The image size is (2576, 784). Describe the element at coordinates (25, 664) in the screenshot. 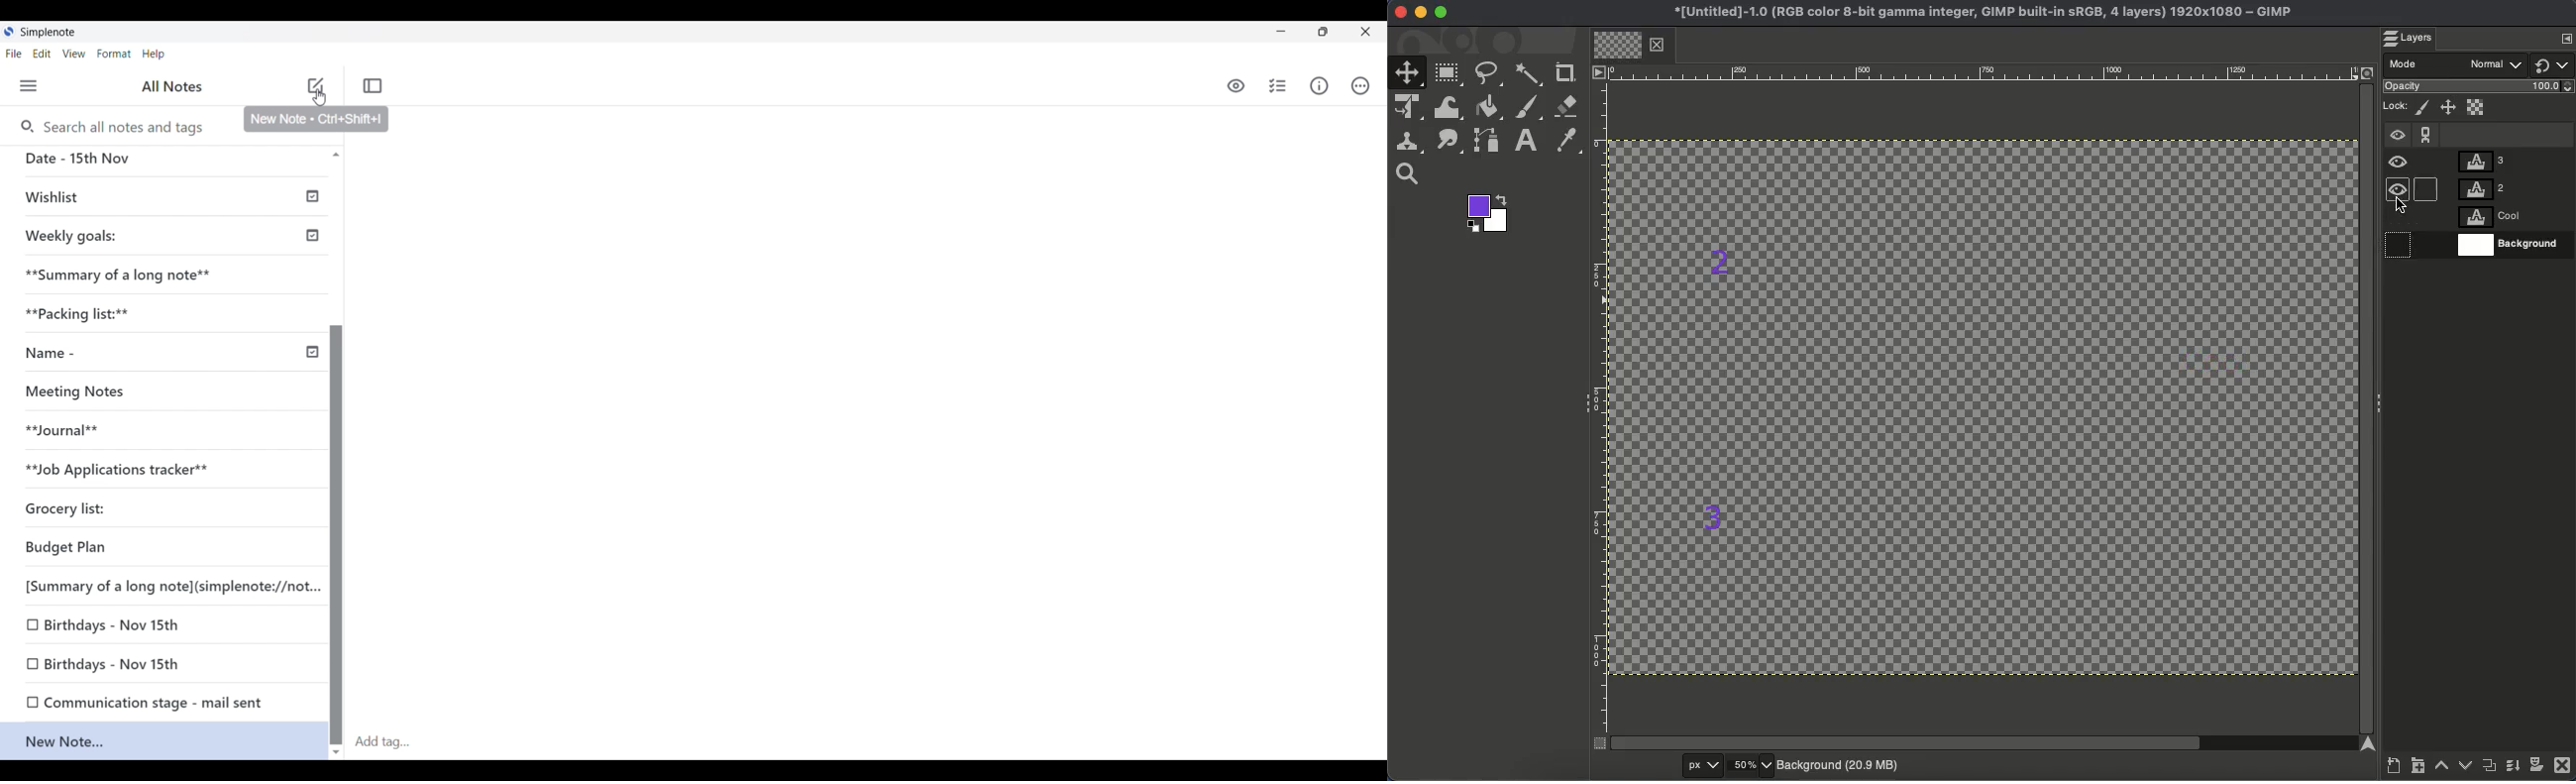

I see `checkbox` at that location.